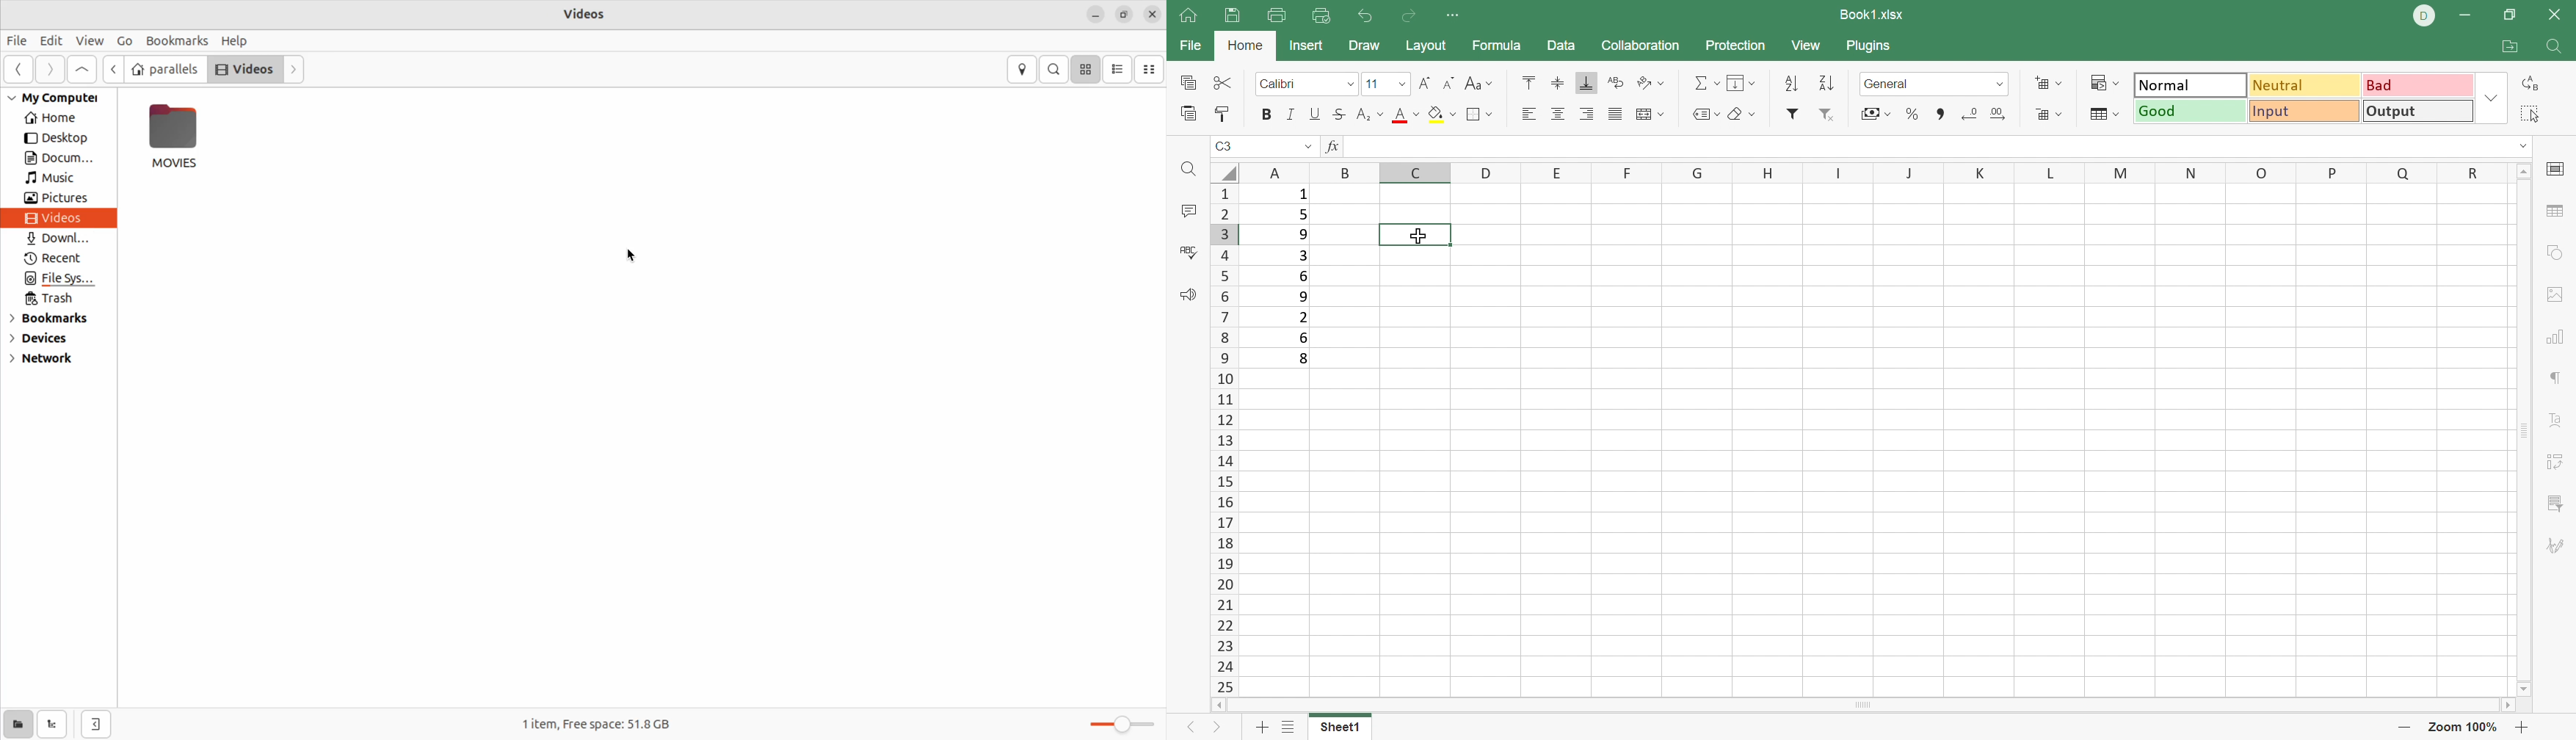 The height and width of the screenshot is (756, 2576). I want to click on search bar, so click(1054, 68).